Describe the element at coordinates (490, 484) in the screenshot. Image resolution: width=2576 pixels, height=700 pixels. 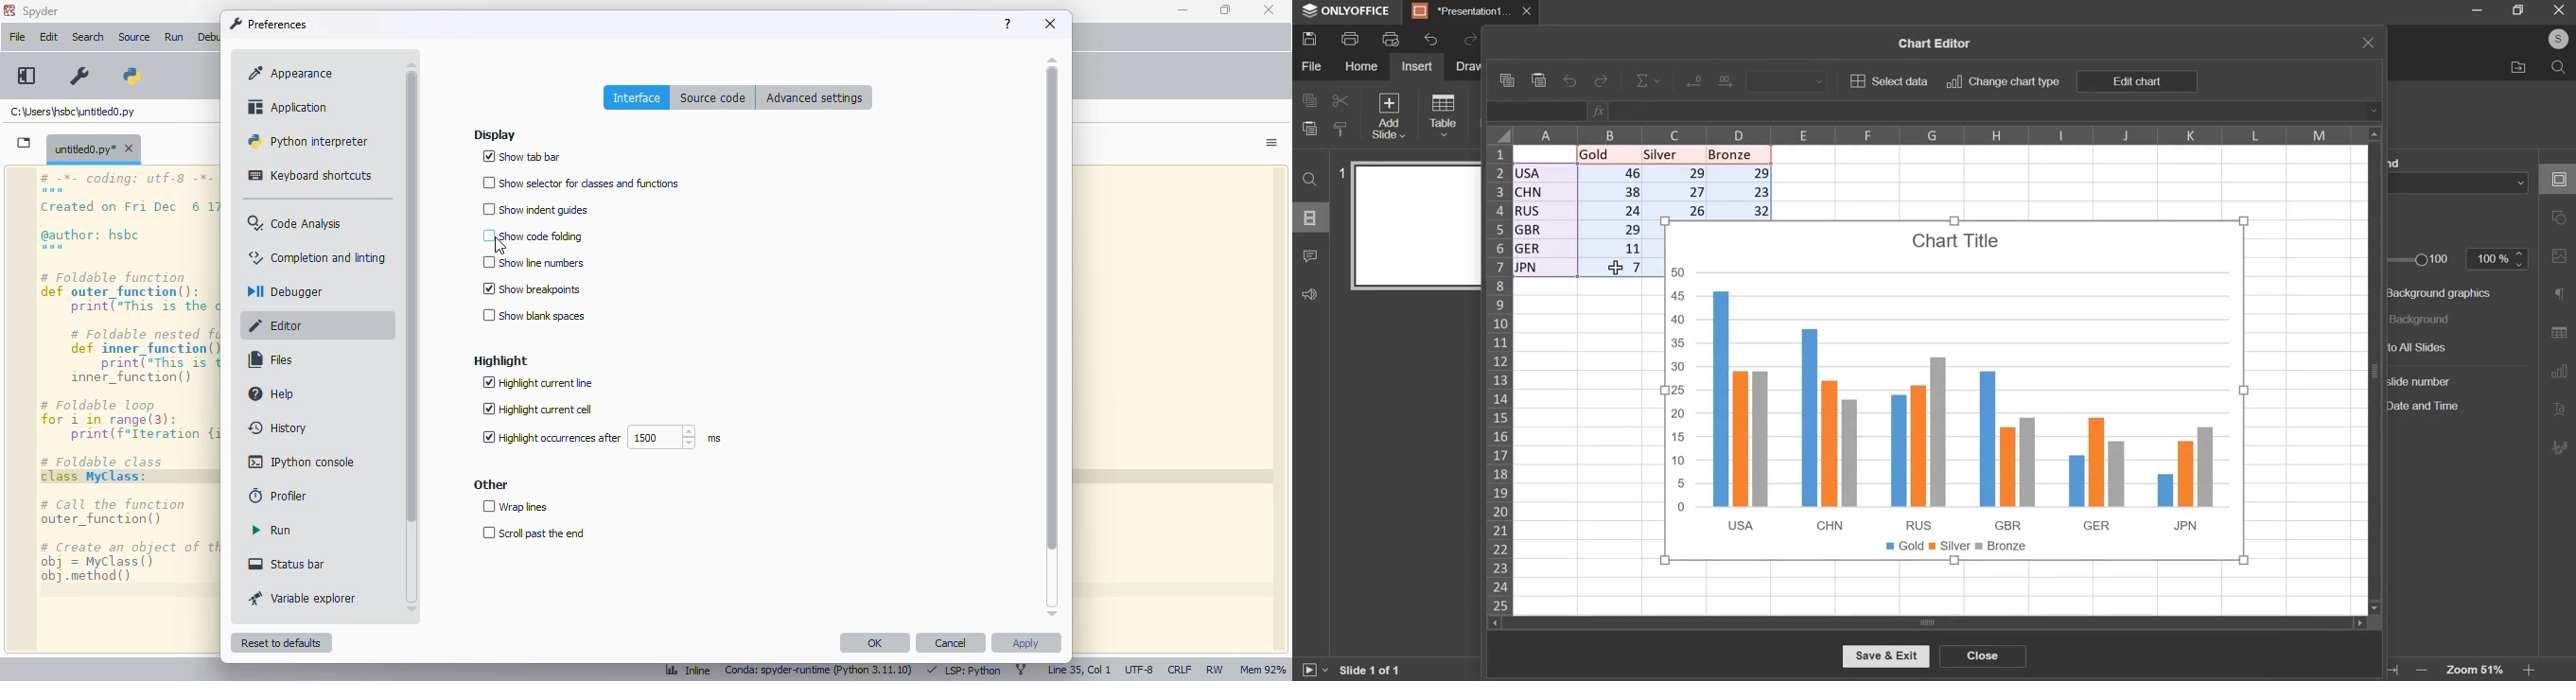
I see `other` at that location.